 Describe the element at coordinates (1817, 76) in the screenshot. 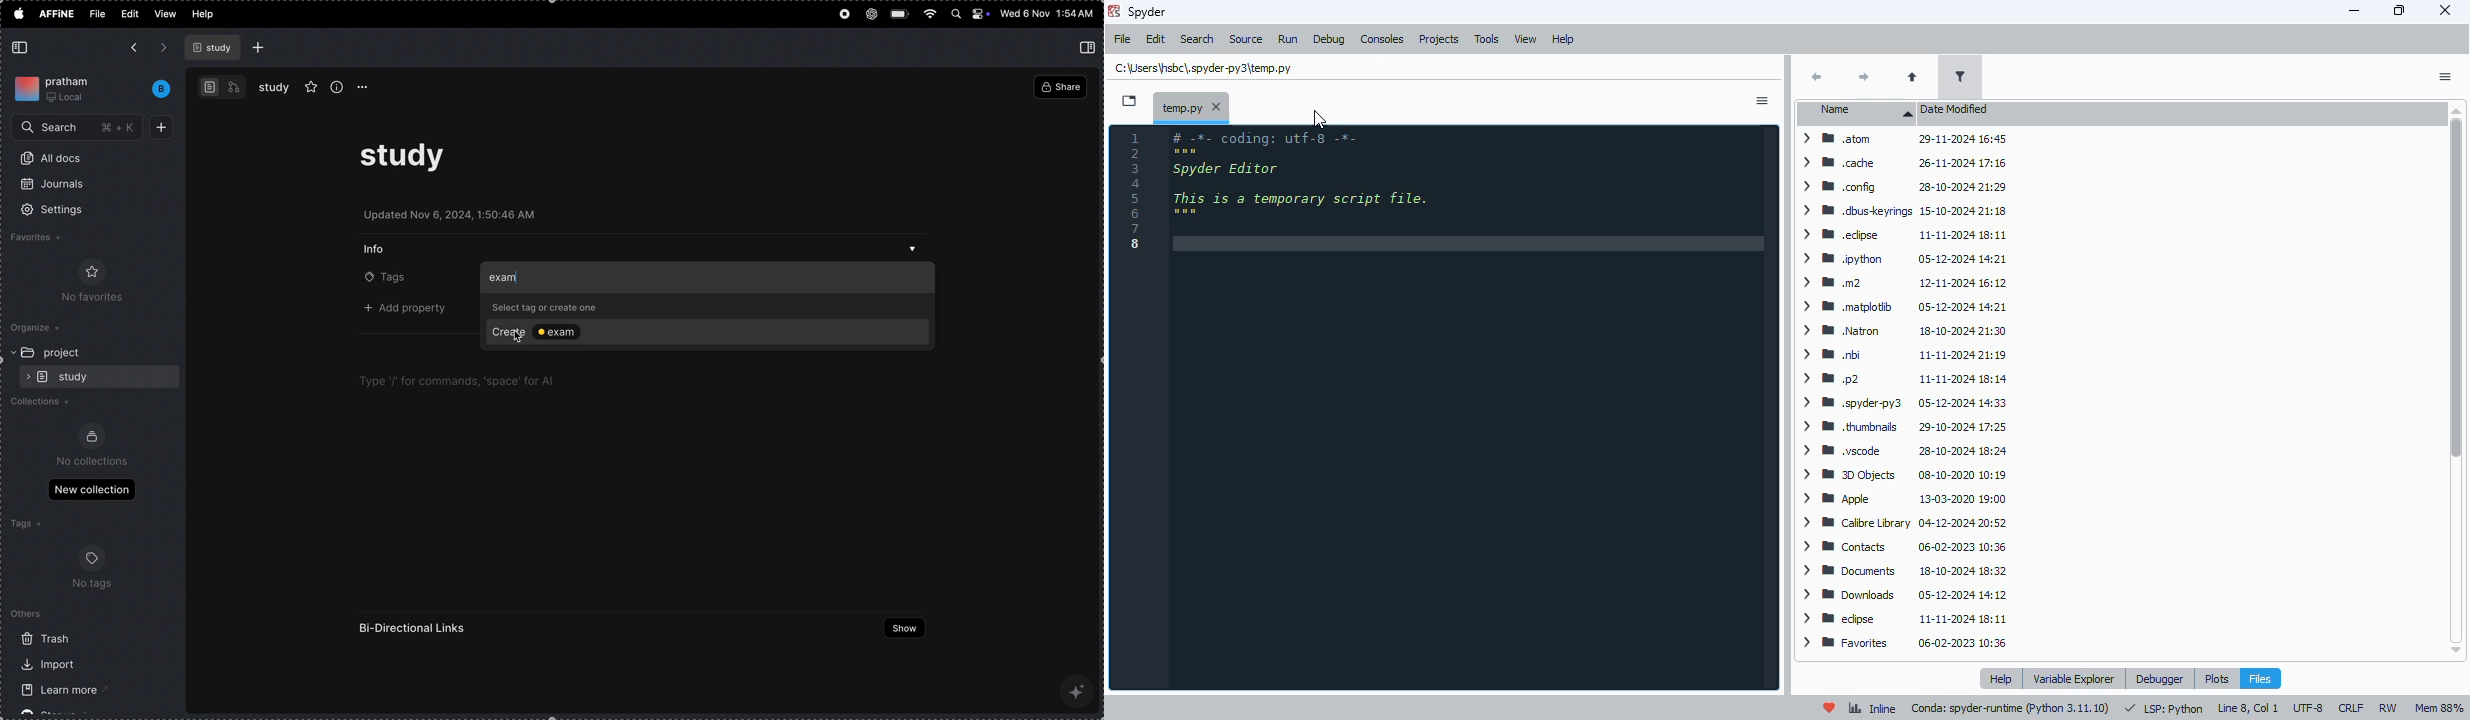

I see `back` at that location.